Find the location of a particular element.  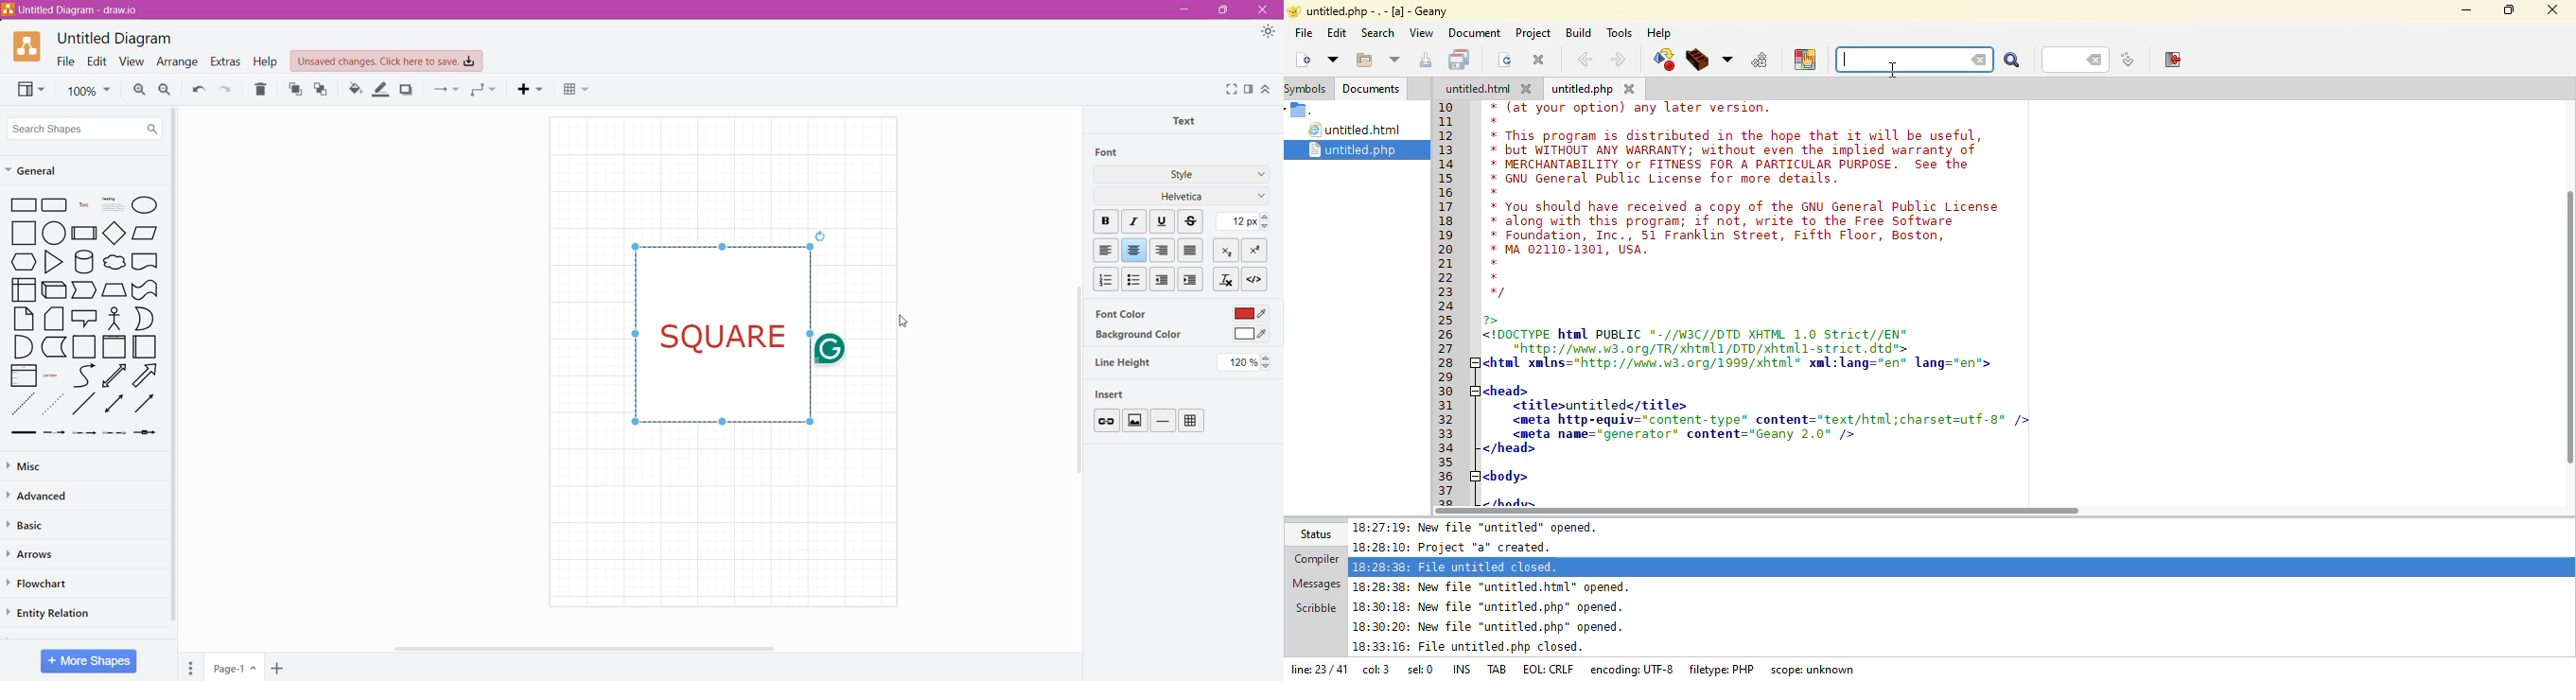

Line Color is located at coordinates (379, 90).